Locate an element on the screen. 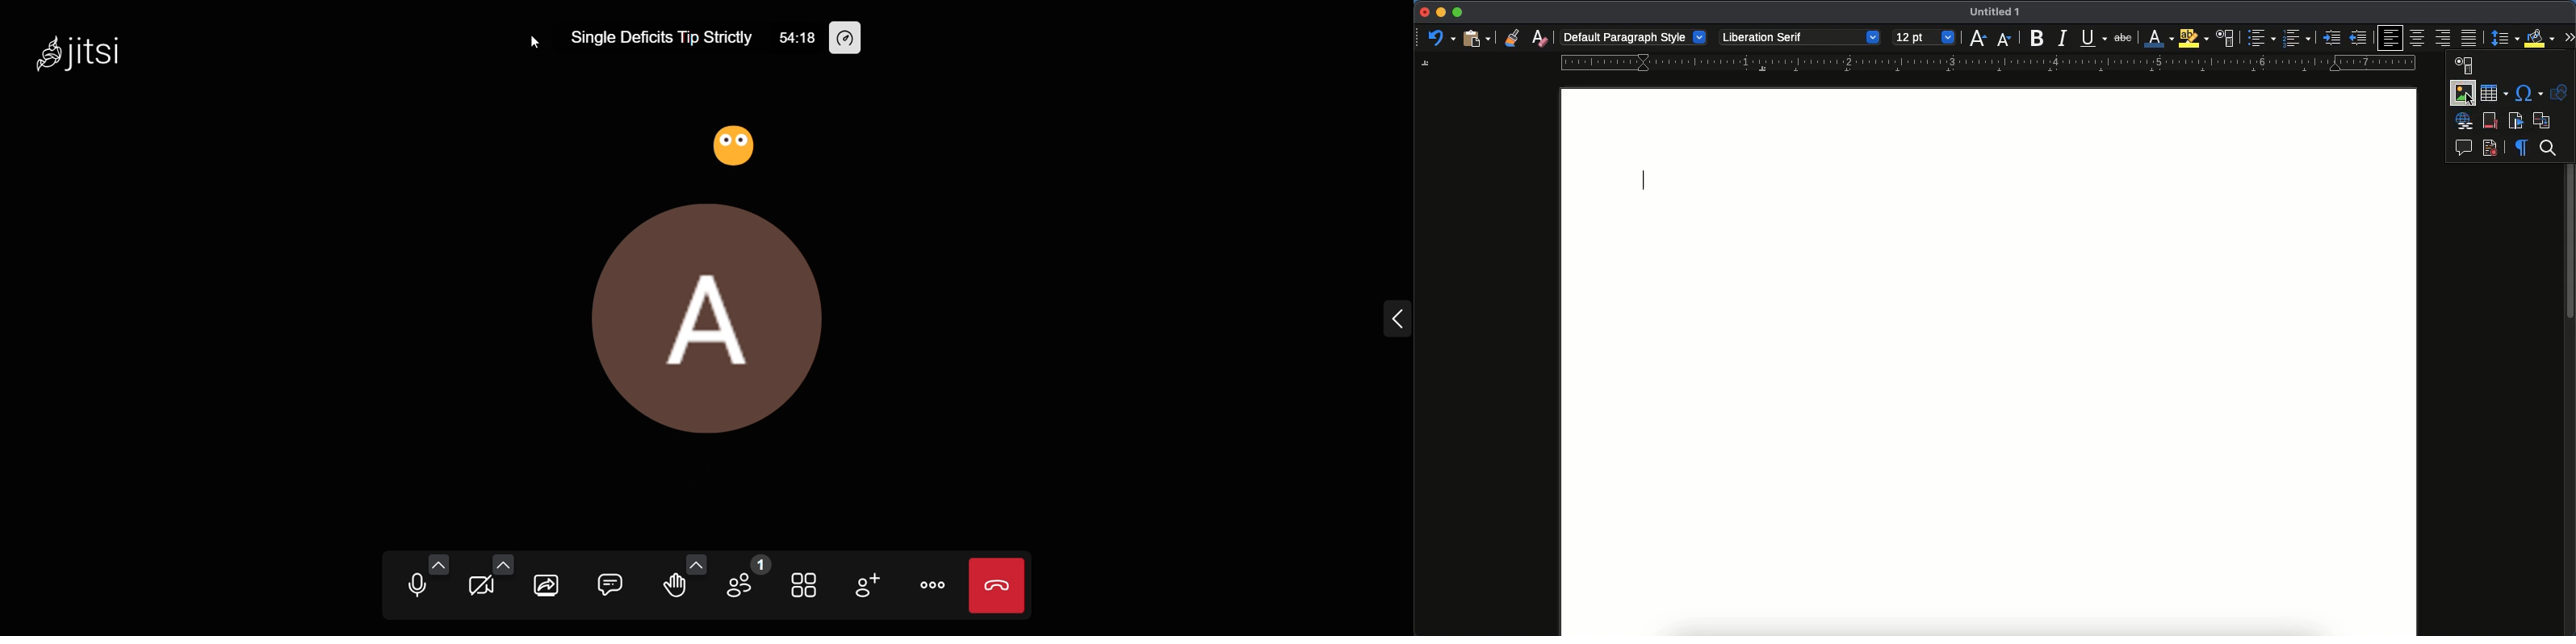  search is located at coordinates (2548, 149).